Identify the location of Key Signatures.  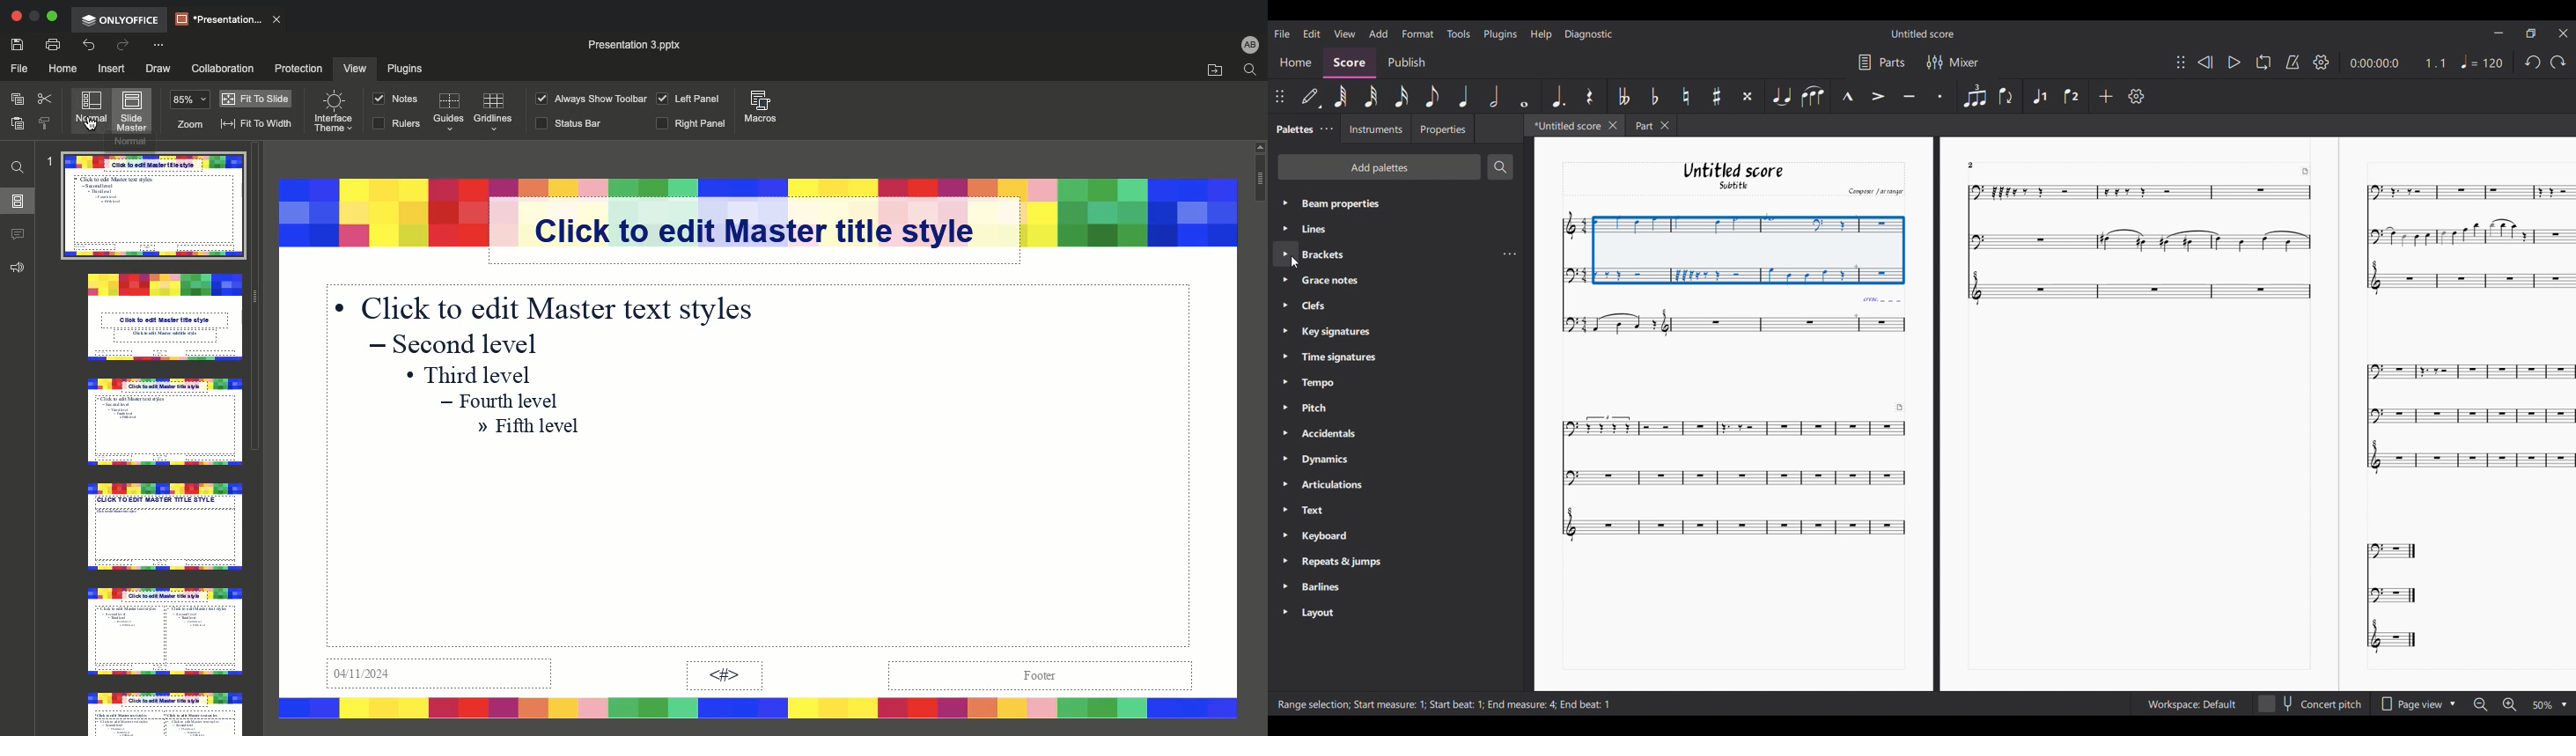
(1336, 331).